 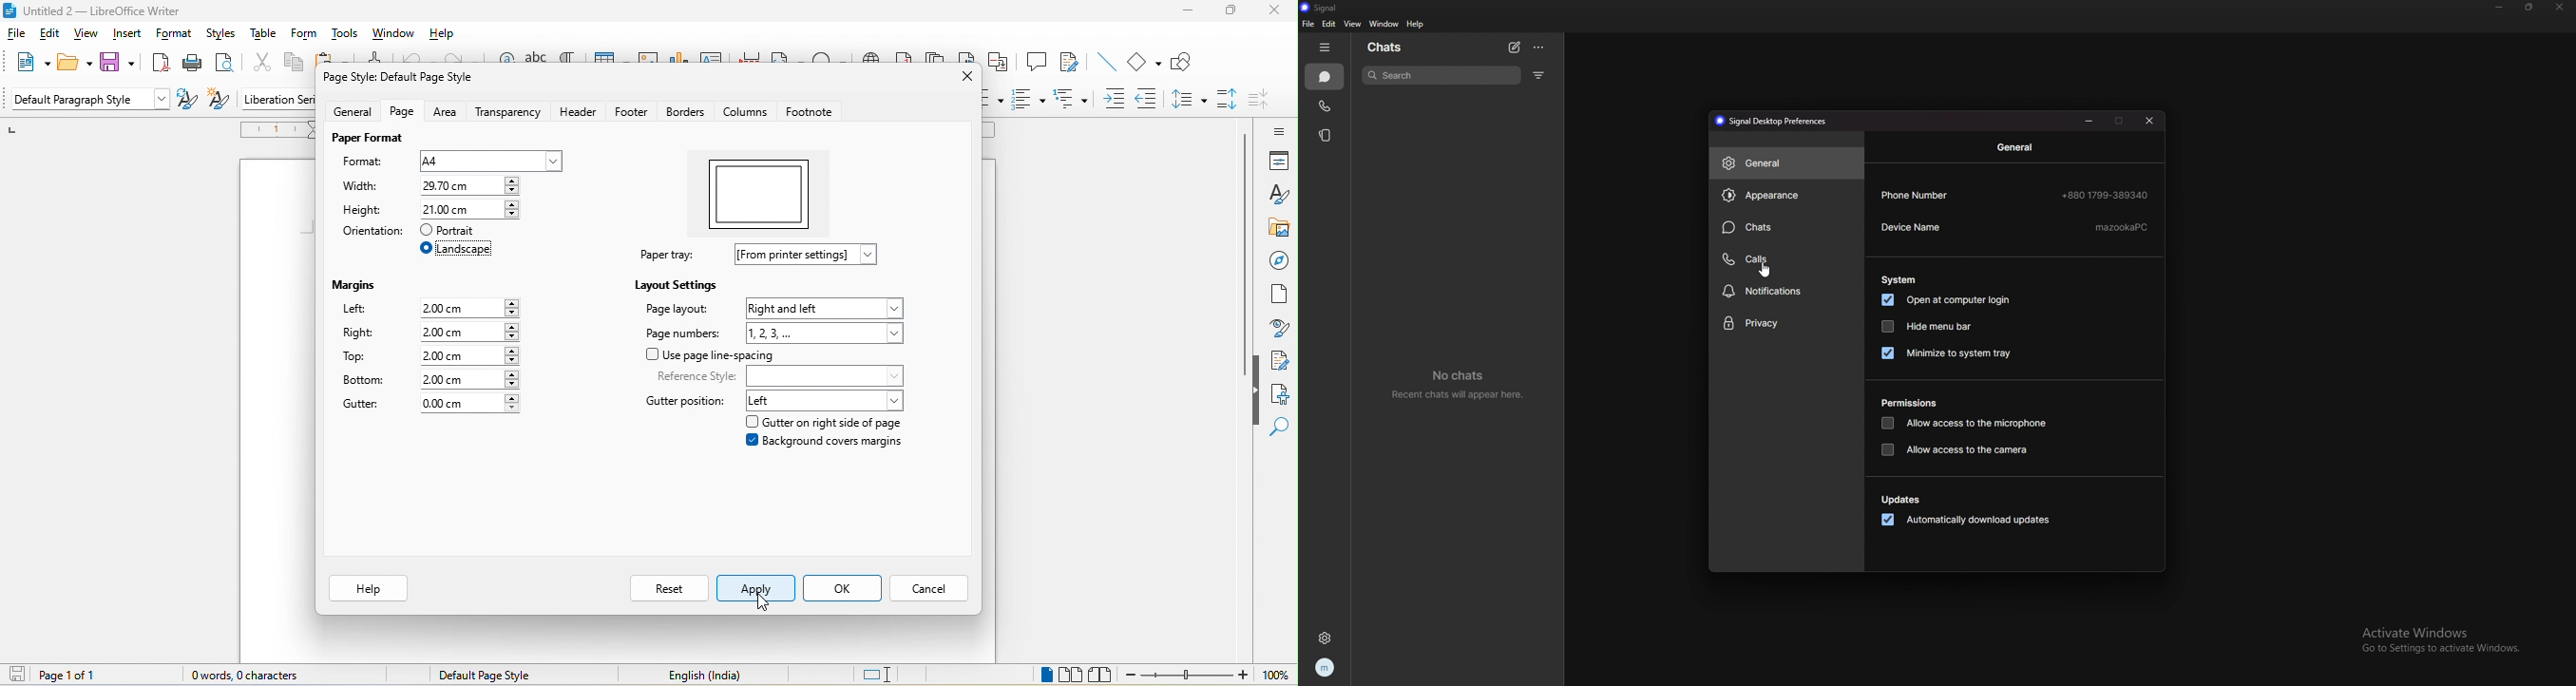 I want to click on set line spacing, so click(x=1188, y=100).